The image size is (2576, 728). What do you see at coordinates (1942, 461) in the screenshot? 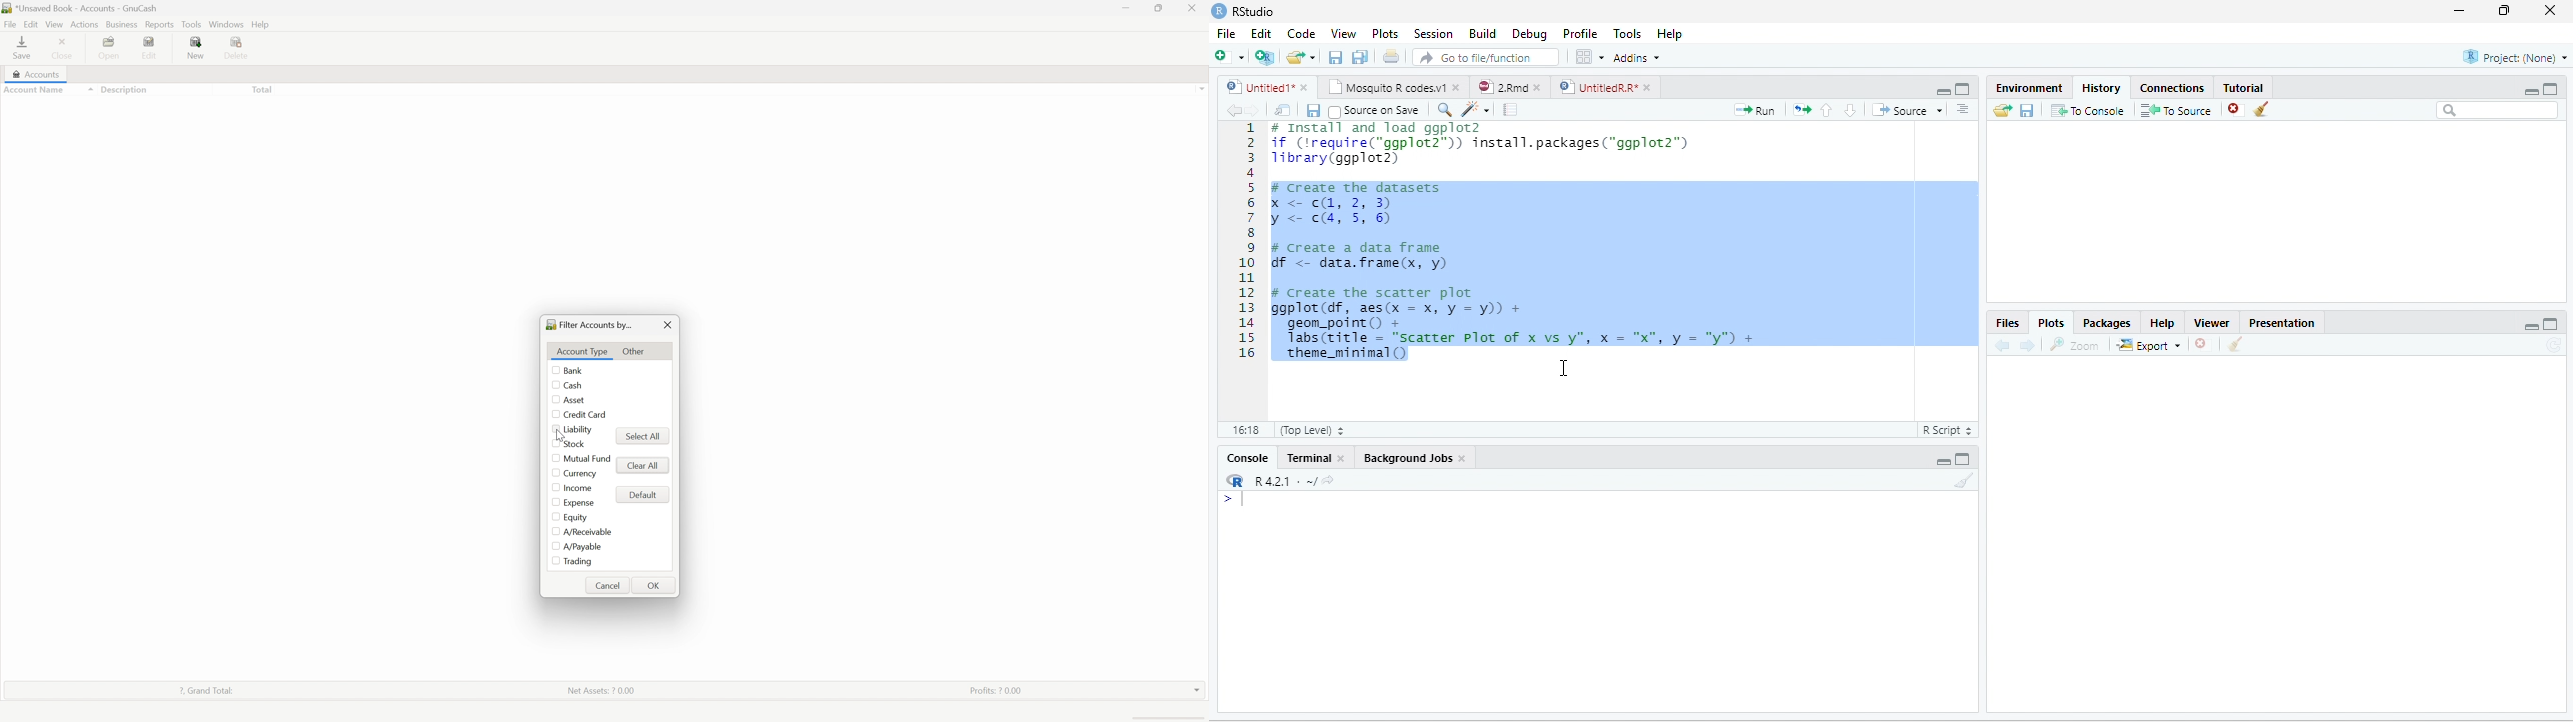
I see `Minimize` at bounding box center [1942, 461].